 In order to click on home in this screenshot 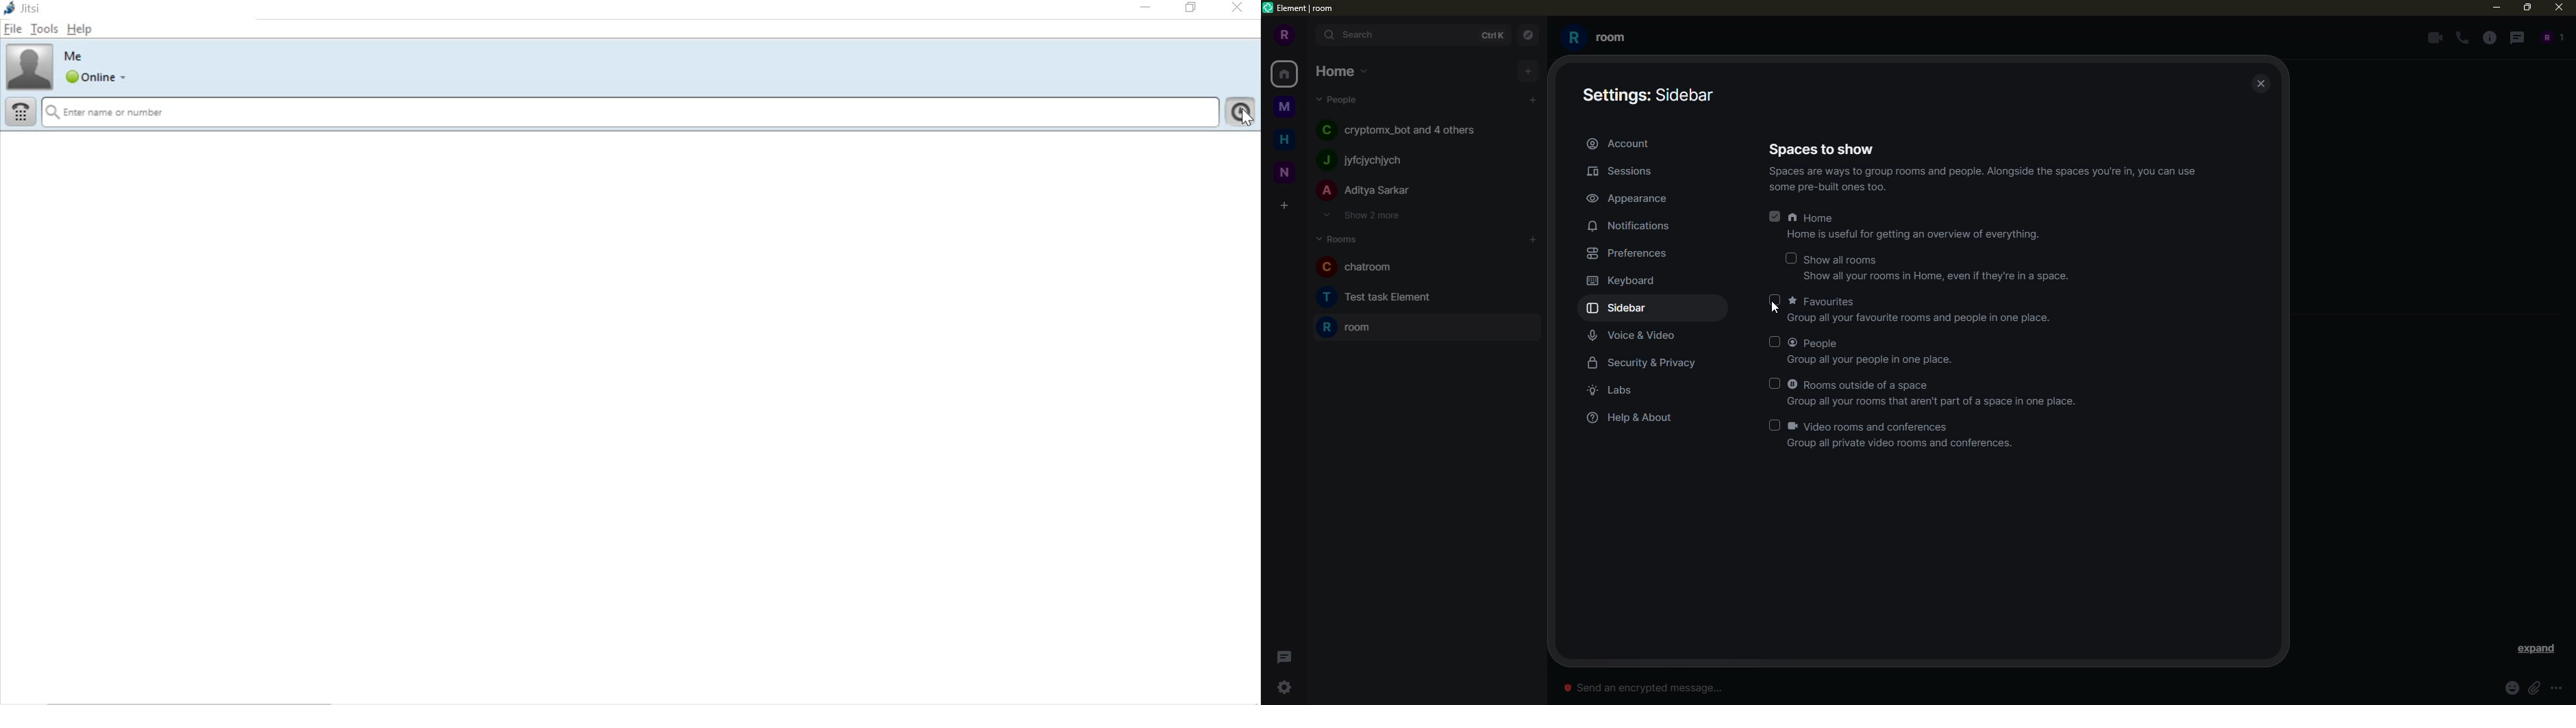, I will do `click(1340, 70)`.